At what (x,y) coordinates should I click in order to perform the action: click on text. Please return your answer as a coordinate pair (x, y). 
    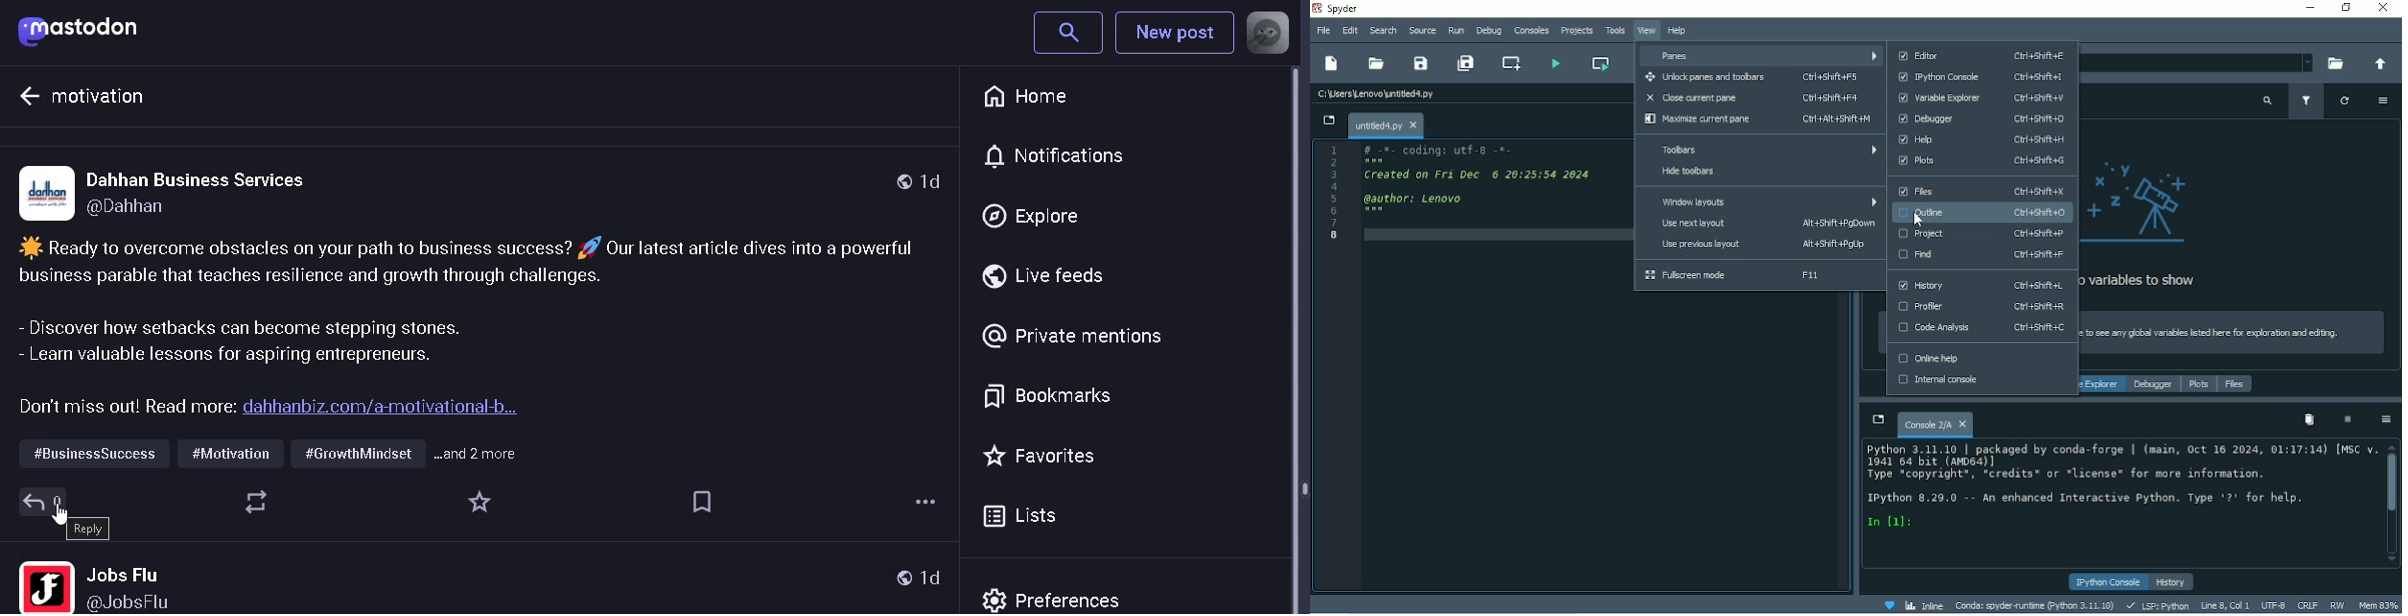
    Looking at the image, I should click on (110, 101).